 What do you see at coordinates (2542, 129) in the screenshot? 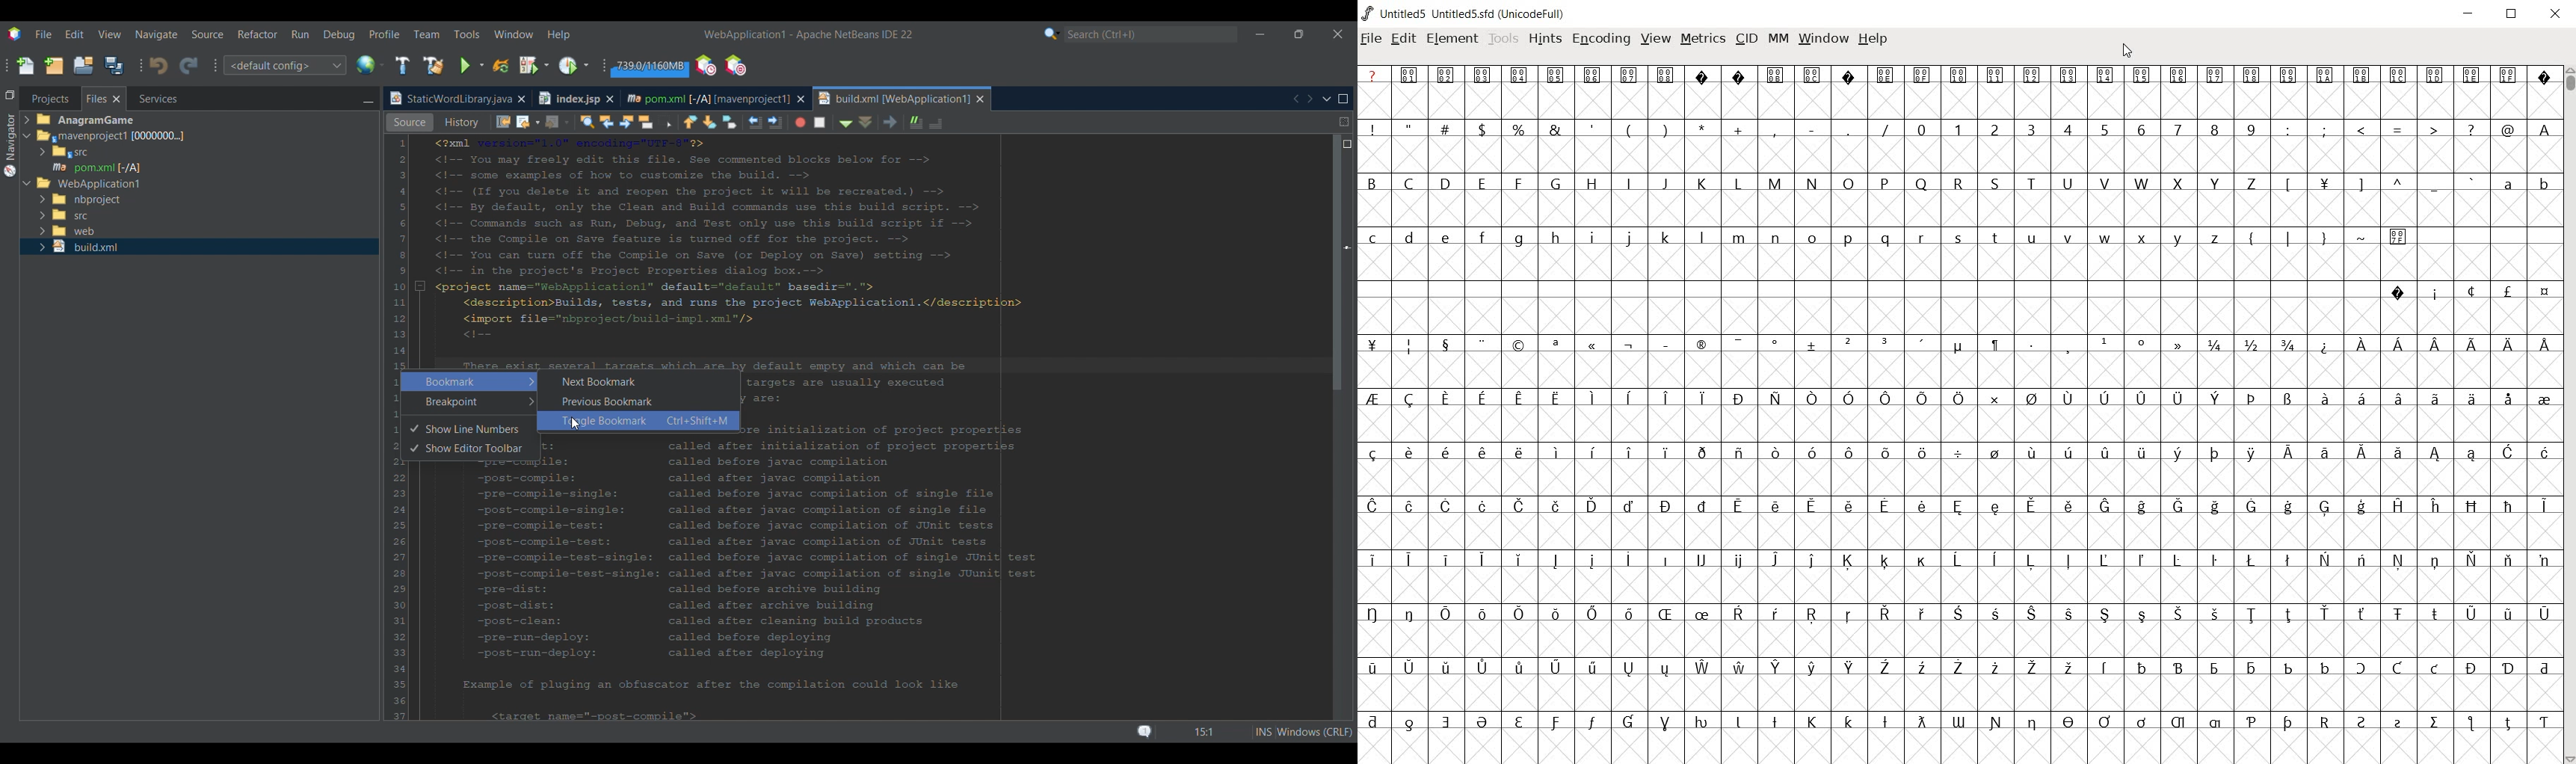
I see `A` at bounding box center [2542, 129].